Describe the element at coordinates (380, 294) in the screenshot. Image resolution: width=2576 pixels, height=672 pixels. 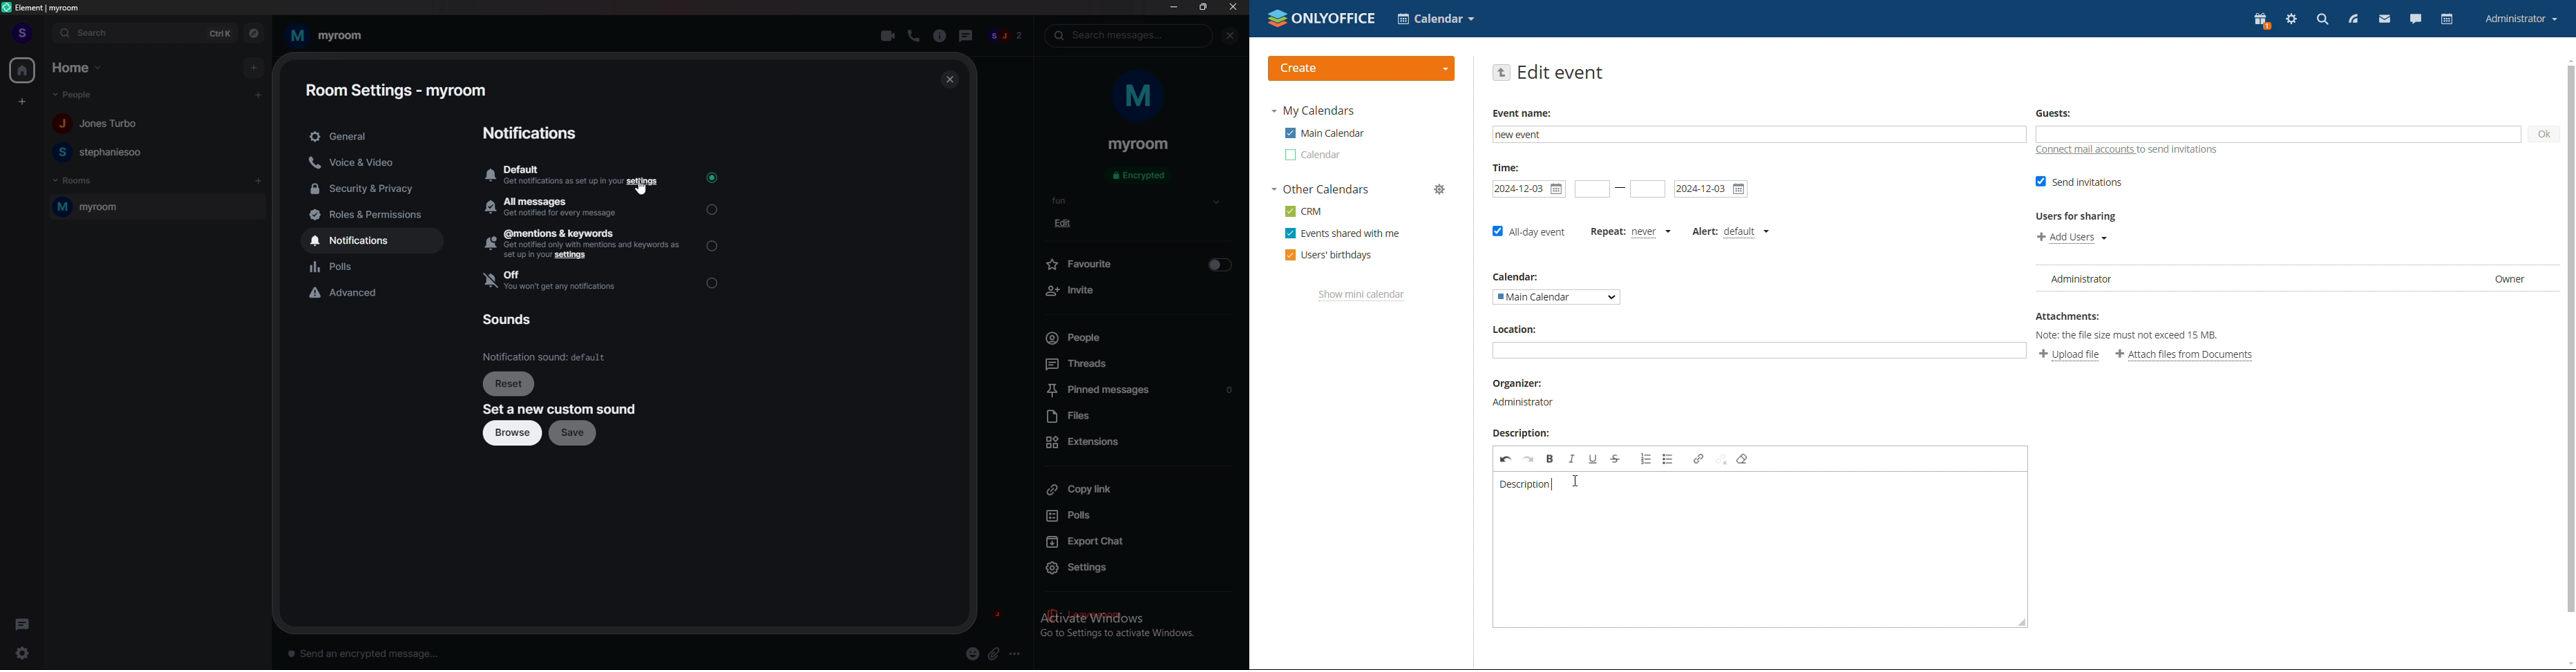
I see `advanced` at that location.